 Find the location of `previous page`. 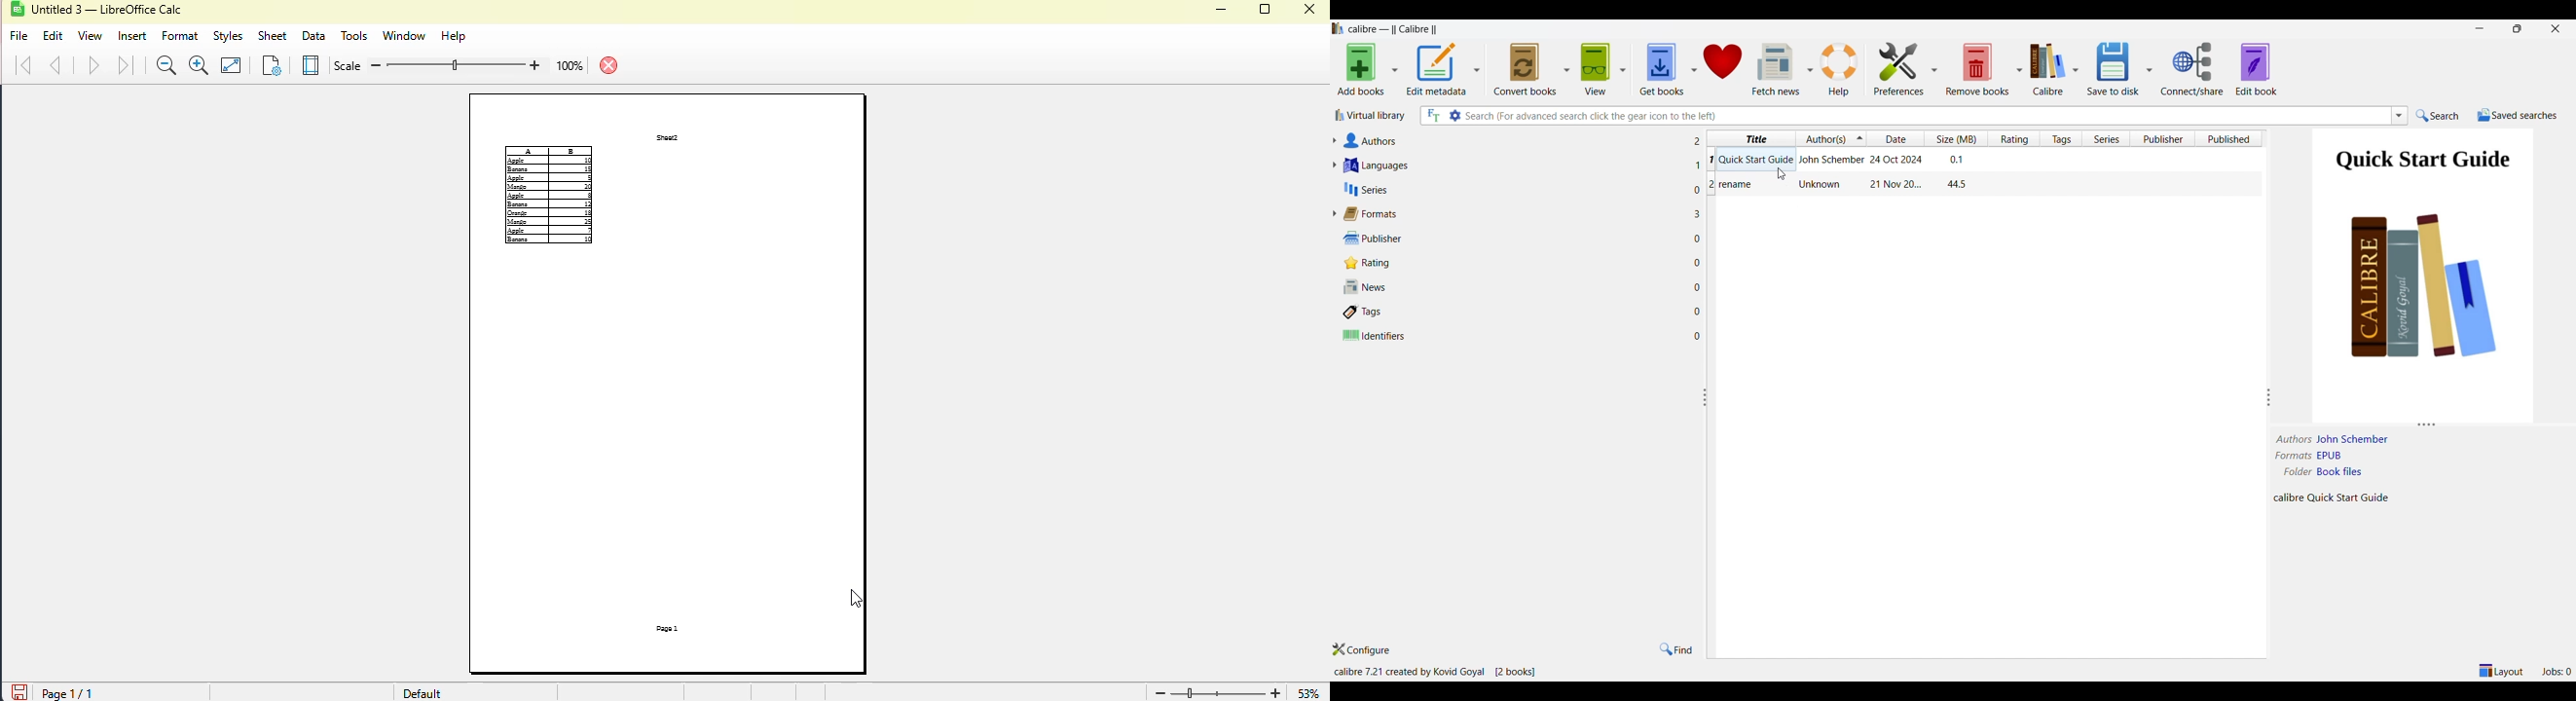

previous page is located at coordinates (56, 65).